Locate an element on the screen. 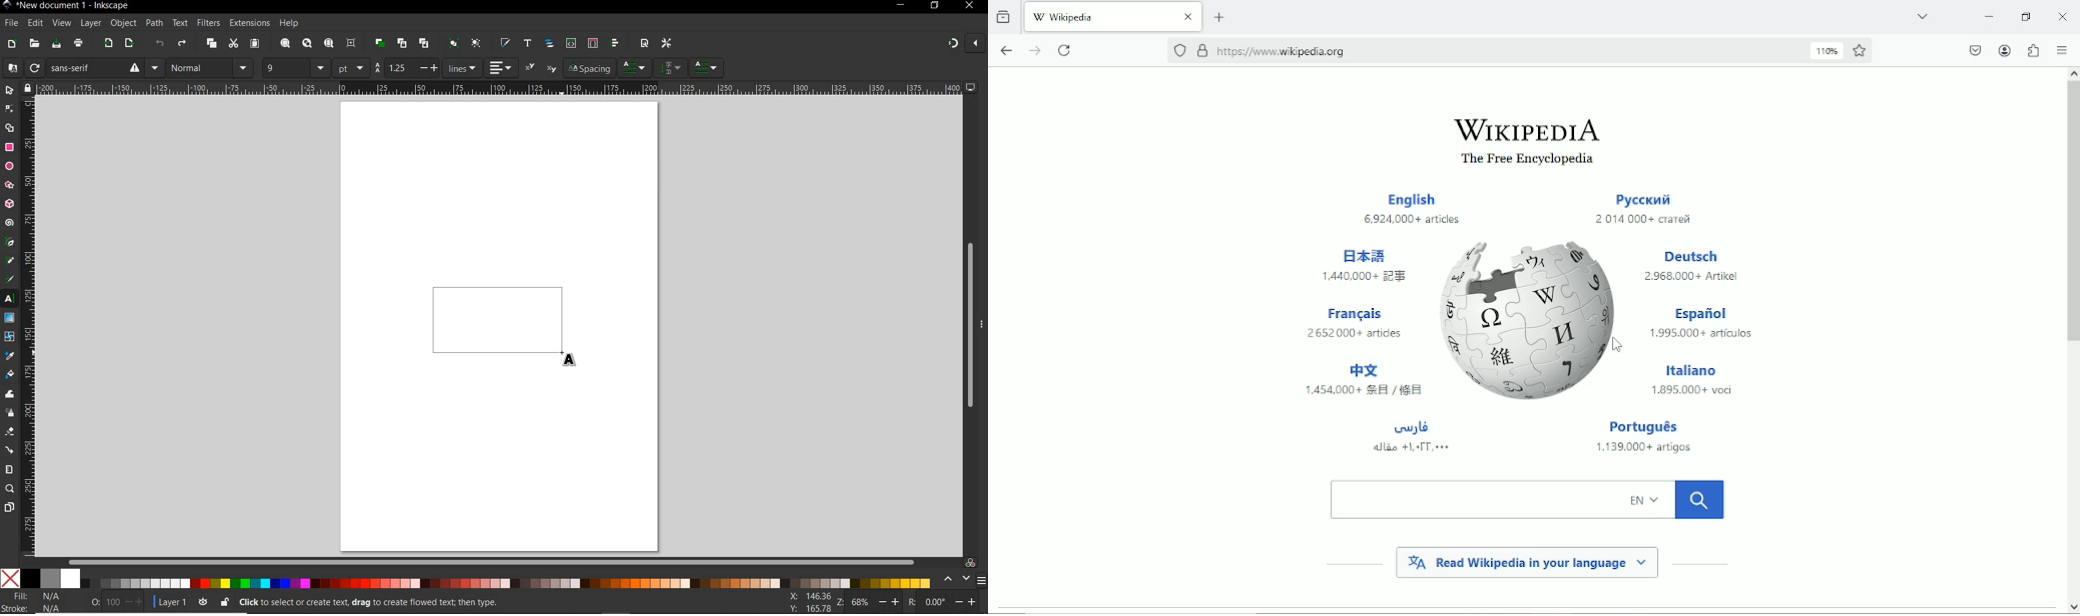 This screenshot has width=2100, height=616. node tool is located at coordinates (9, 109).